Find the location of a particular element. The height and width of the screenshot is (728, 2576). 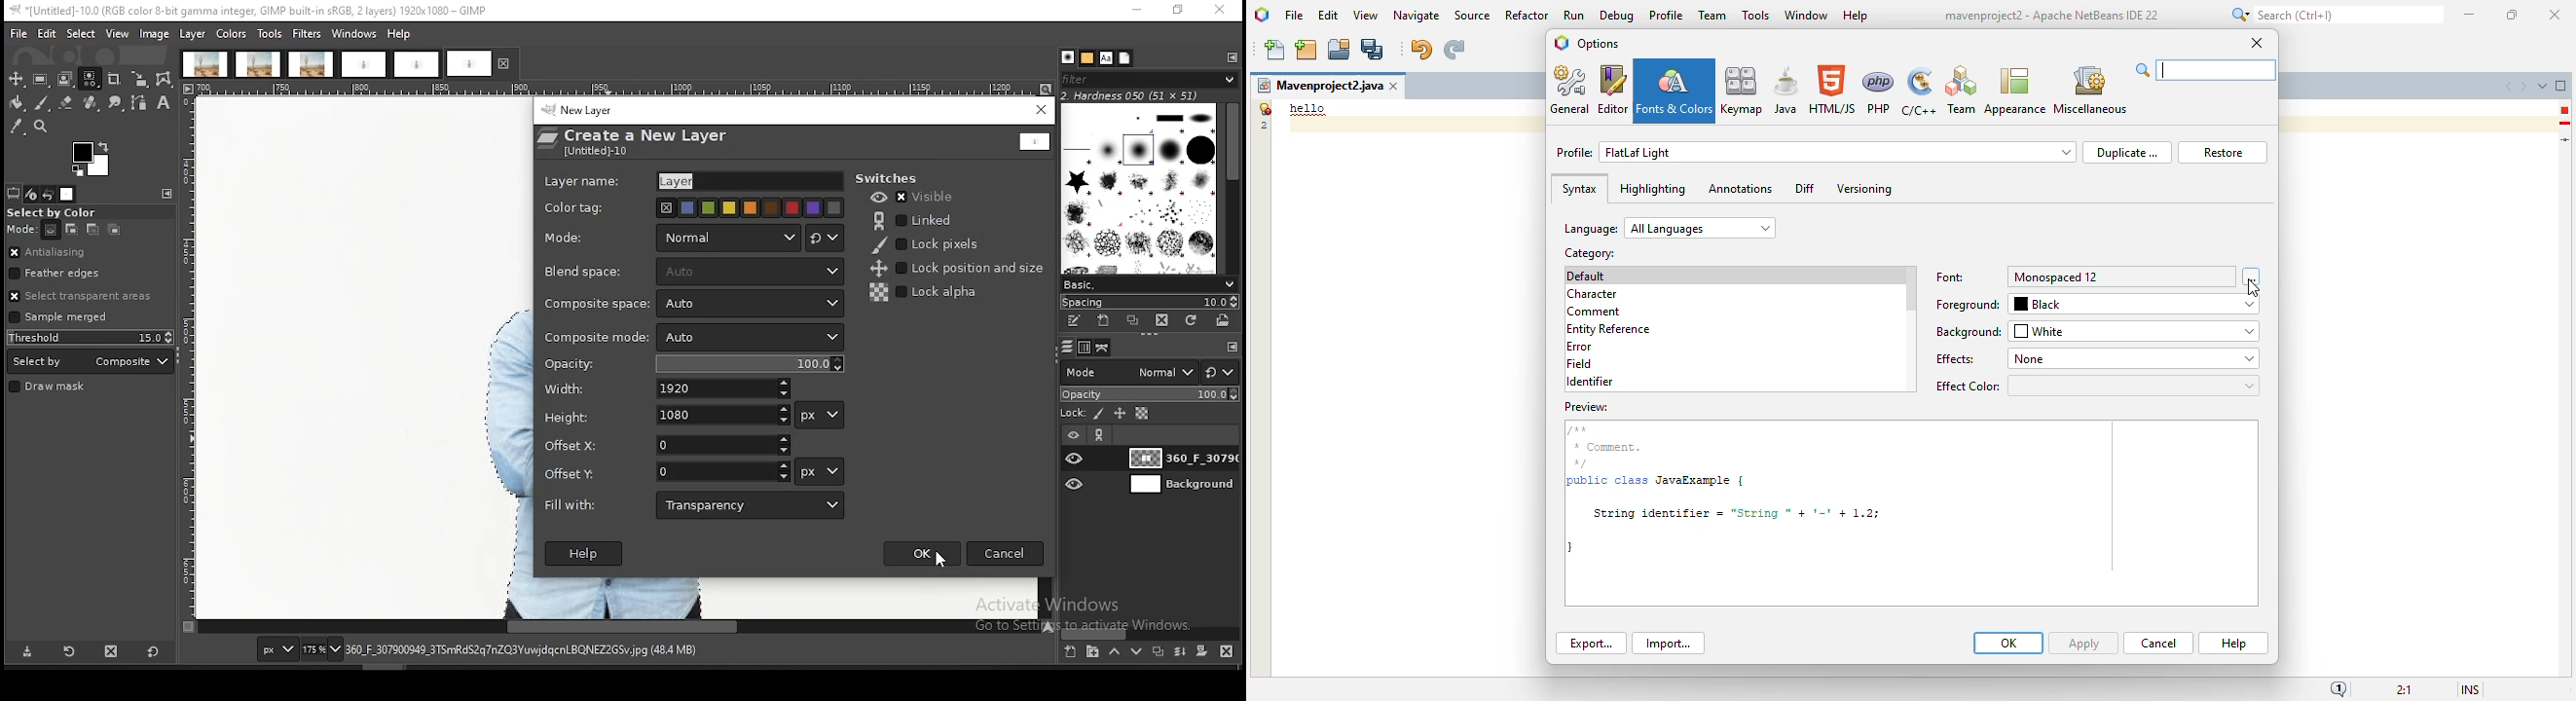

vertical scroll bar is located at coordinates (1911, 290).